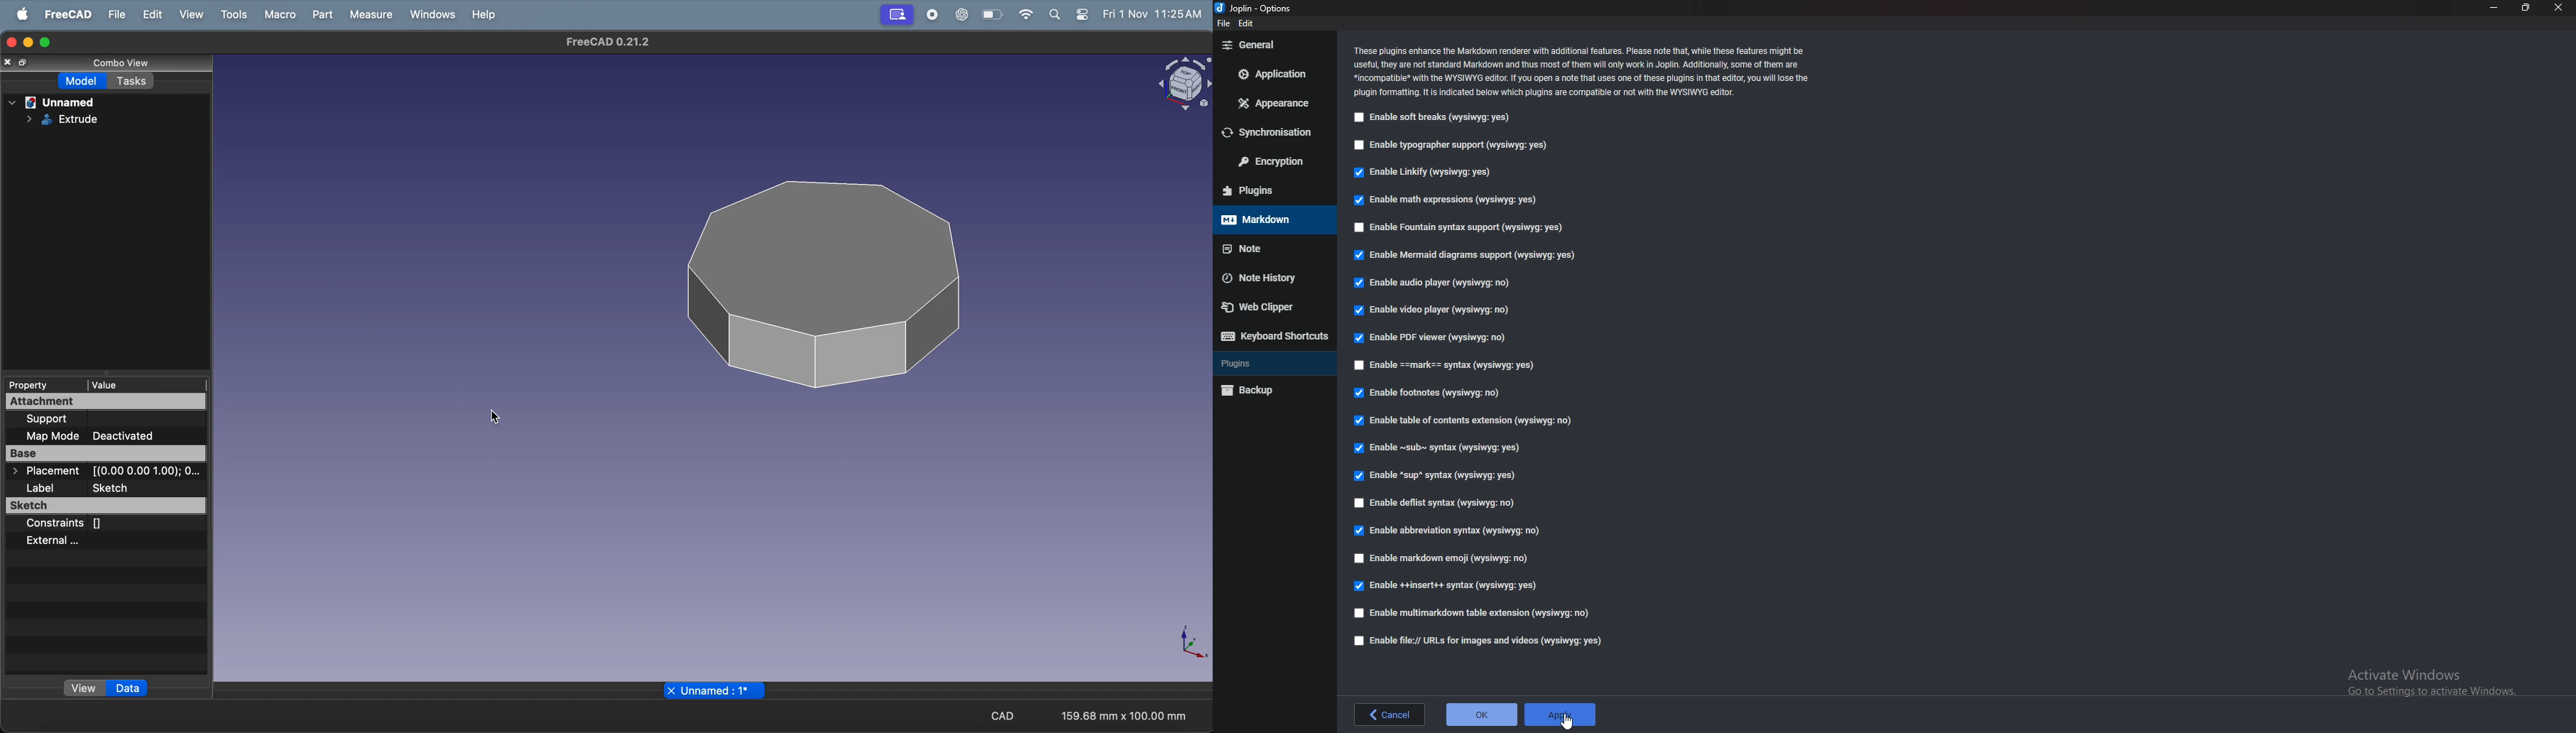  Describe the element at coordinates (1440, 447) in the screenshot. I see `Enable Sub syntax` at that location.